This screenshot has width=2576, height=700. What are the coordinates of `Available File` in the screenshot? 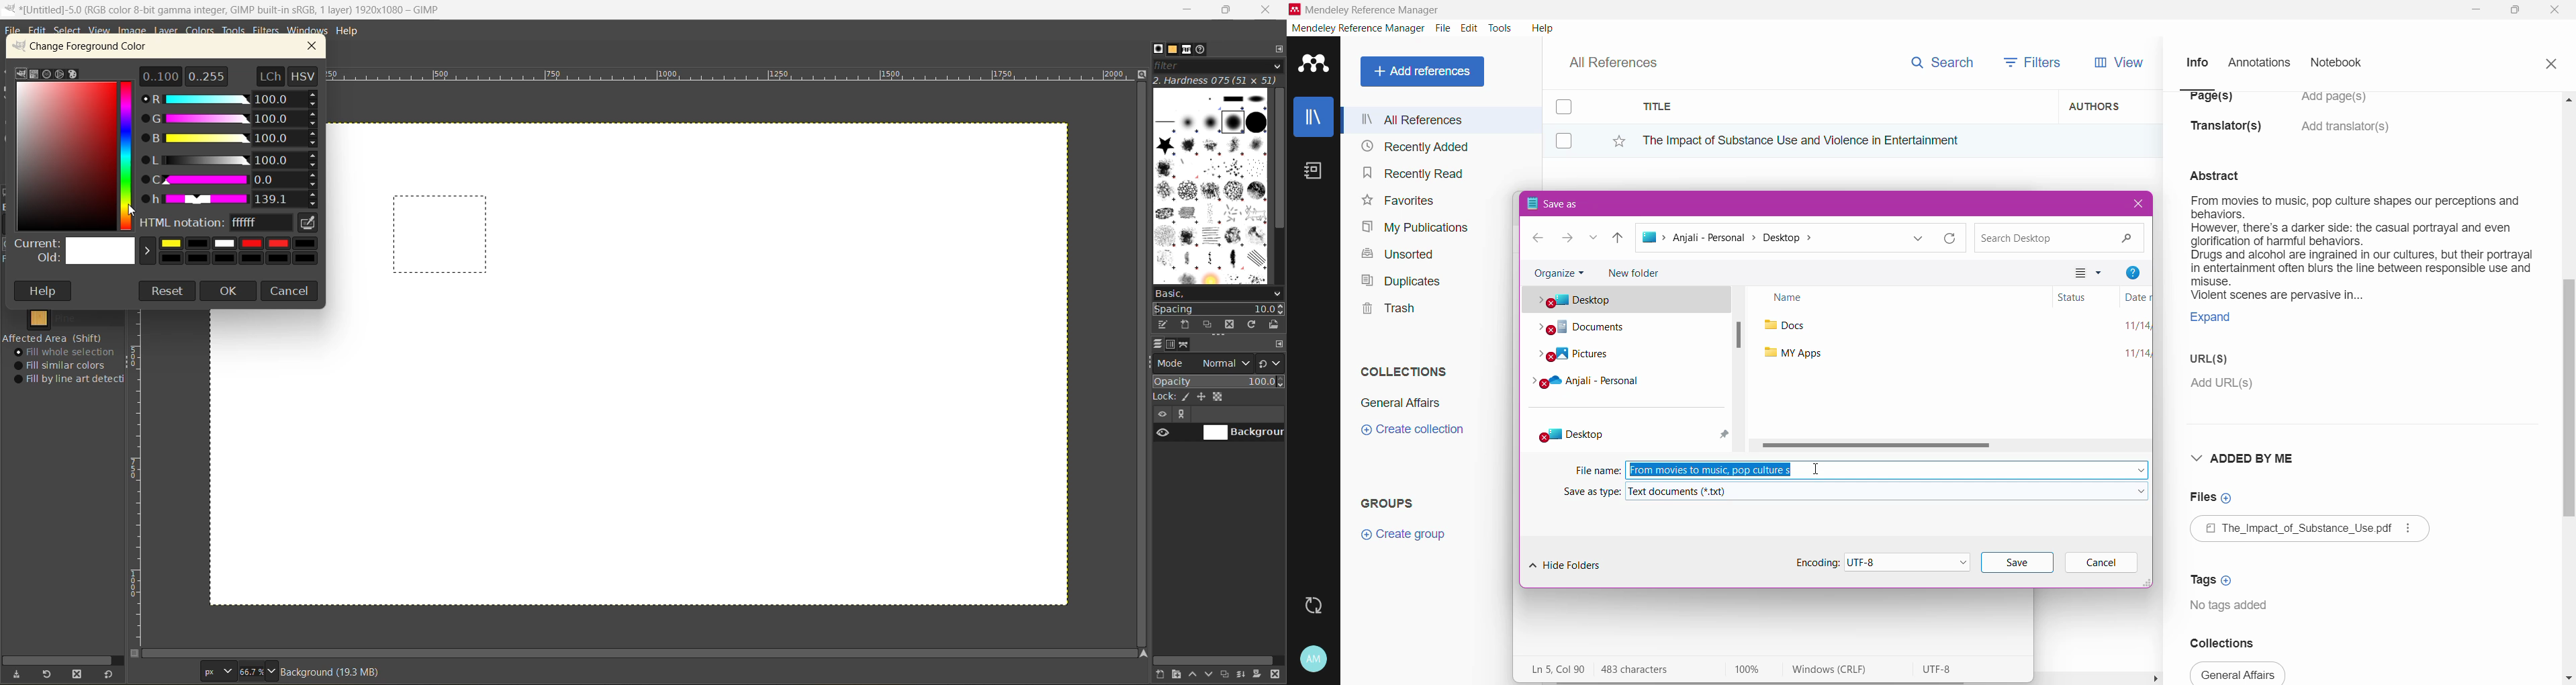 It's located at (2311, 531).